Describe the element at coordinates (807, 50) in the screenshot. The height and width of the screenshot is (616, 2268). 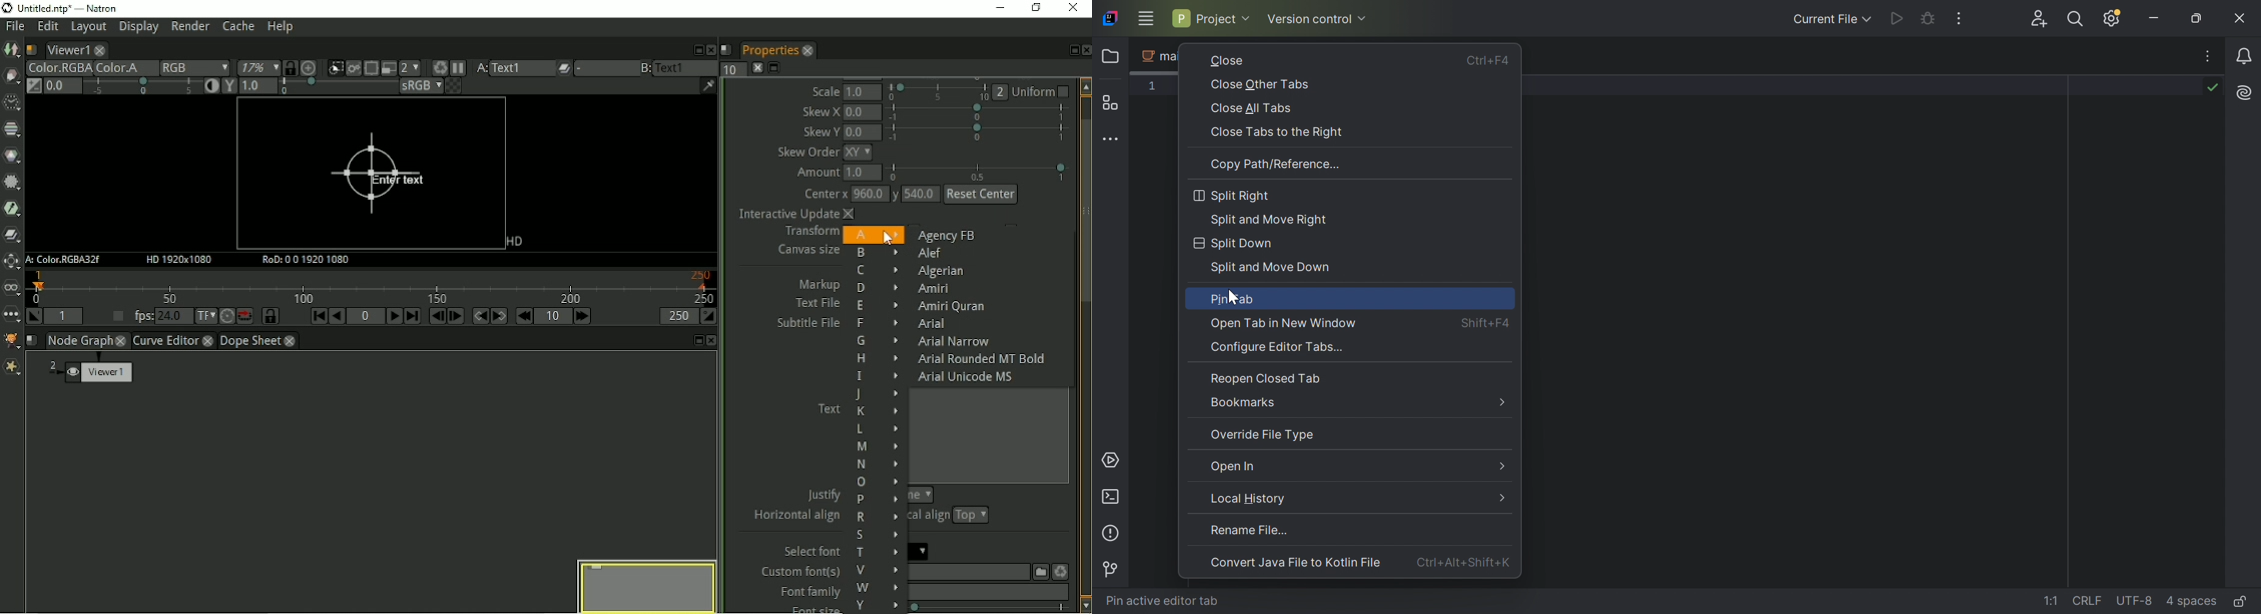
I see `close` at that location.